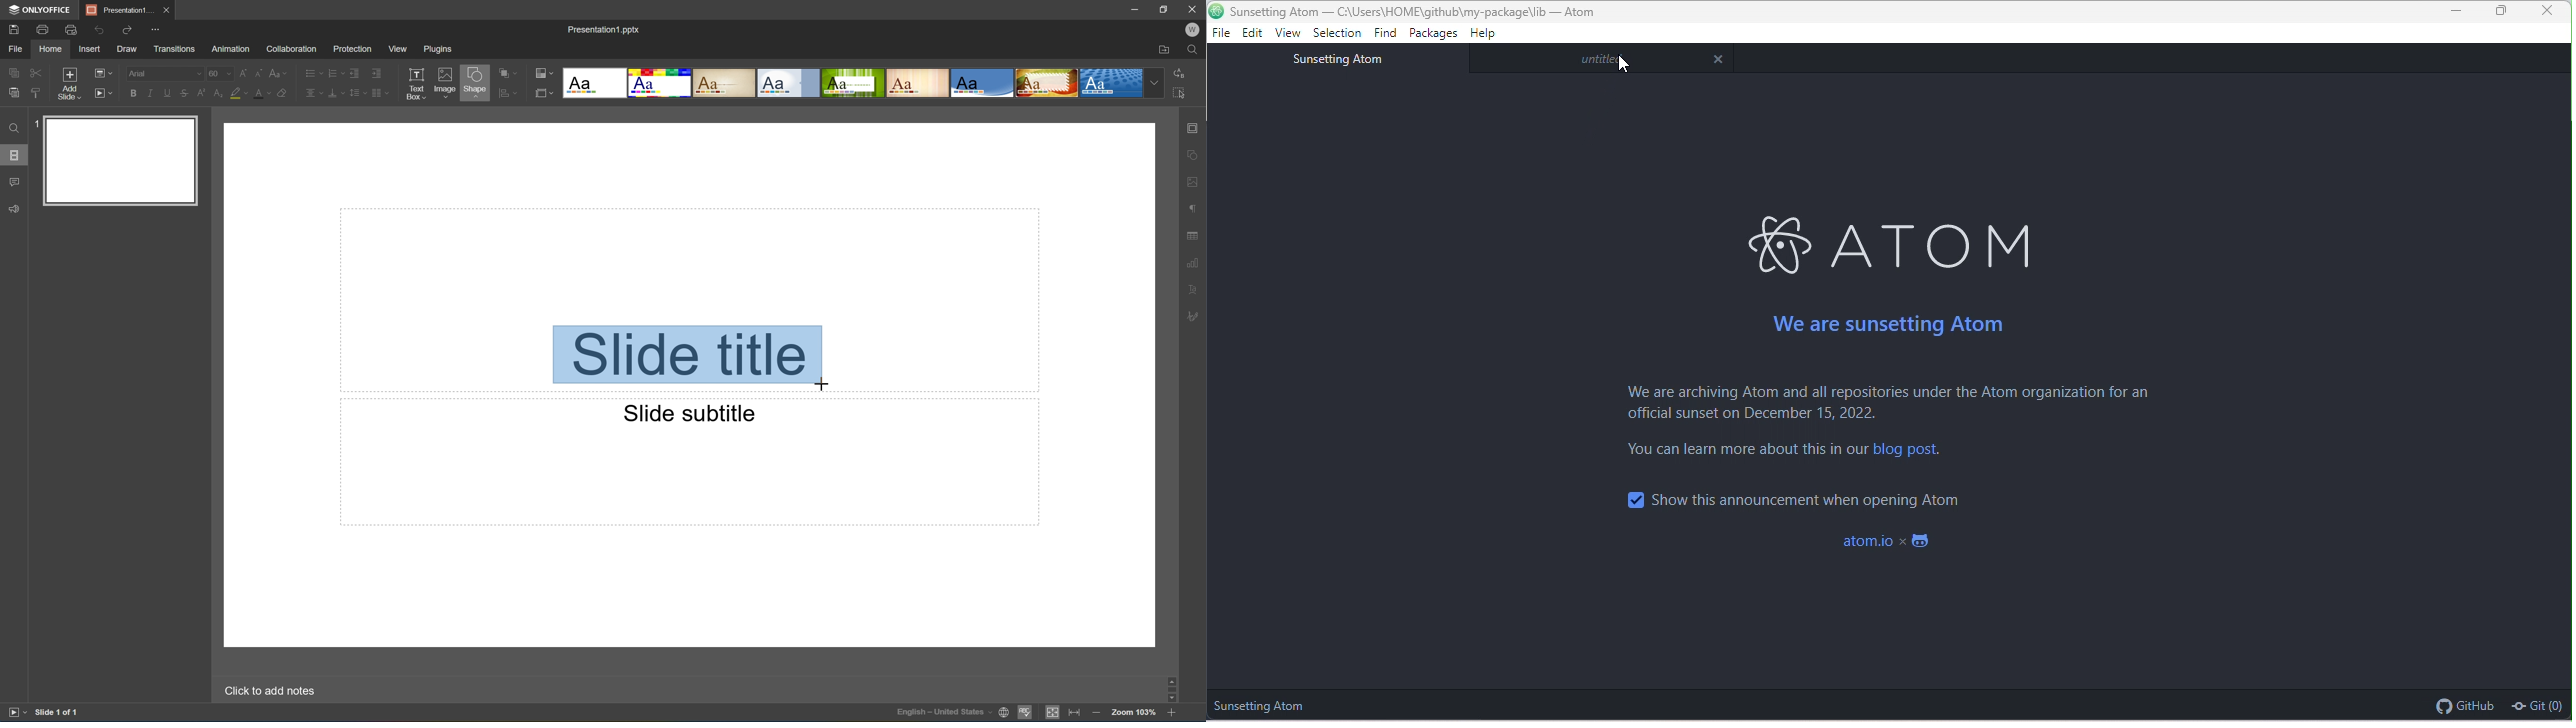 This screenshot has height=728, width=2576. What do you see at coordinates (128, 49) in the screenshot?
I see `Draw` at bounding box center [128, 49].